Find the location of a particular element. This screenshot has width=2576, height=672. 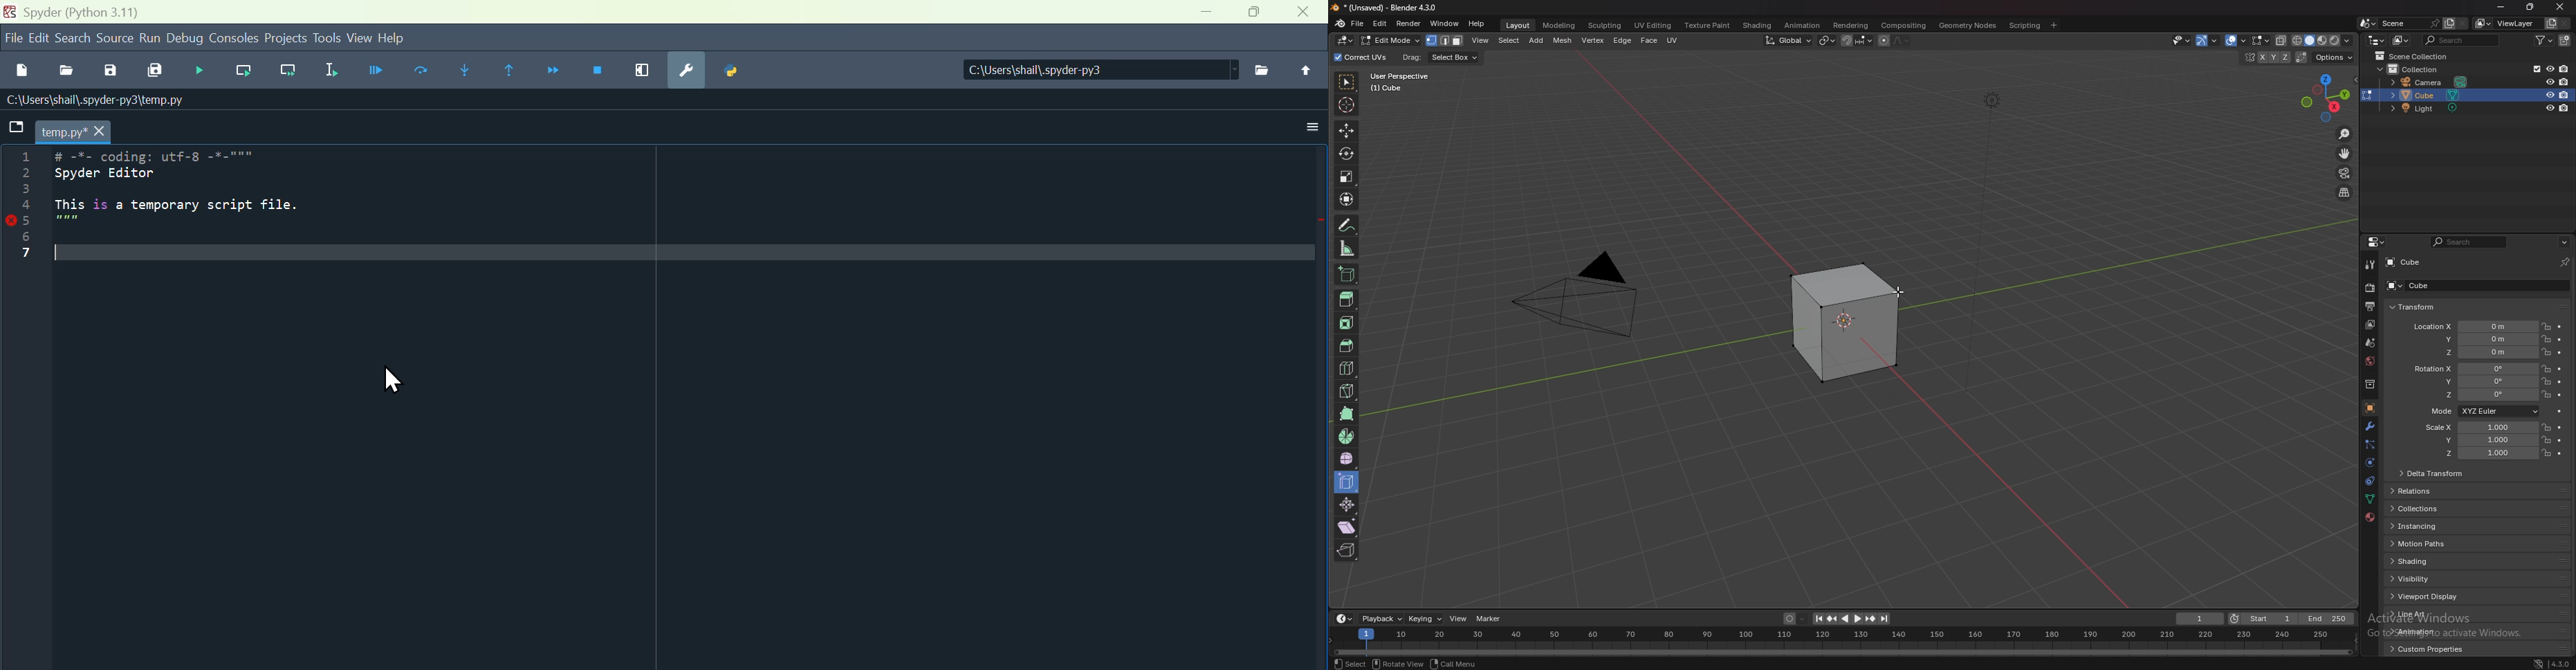

proportional editing object is located at coordinates (1885, 41).